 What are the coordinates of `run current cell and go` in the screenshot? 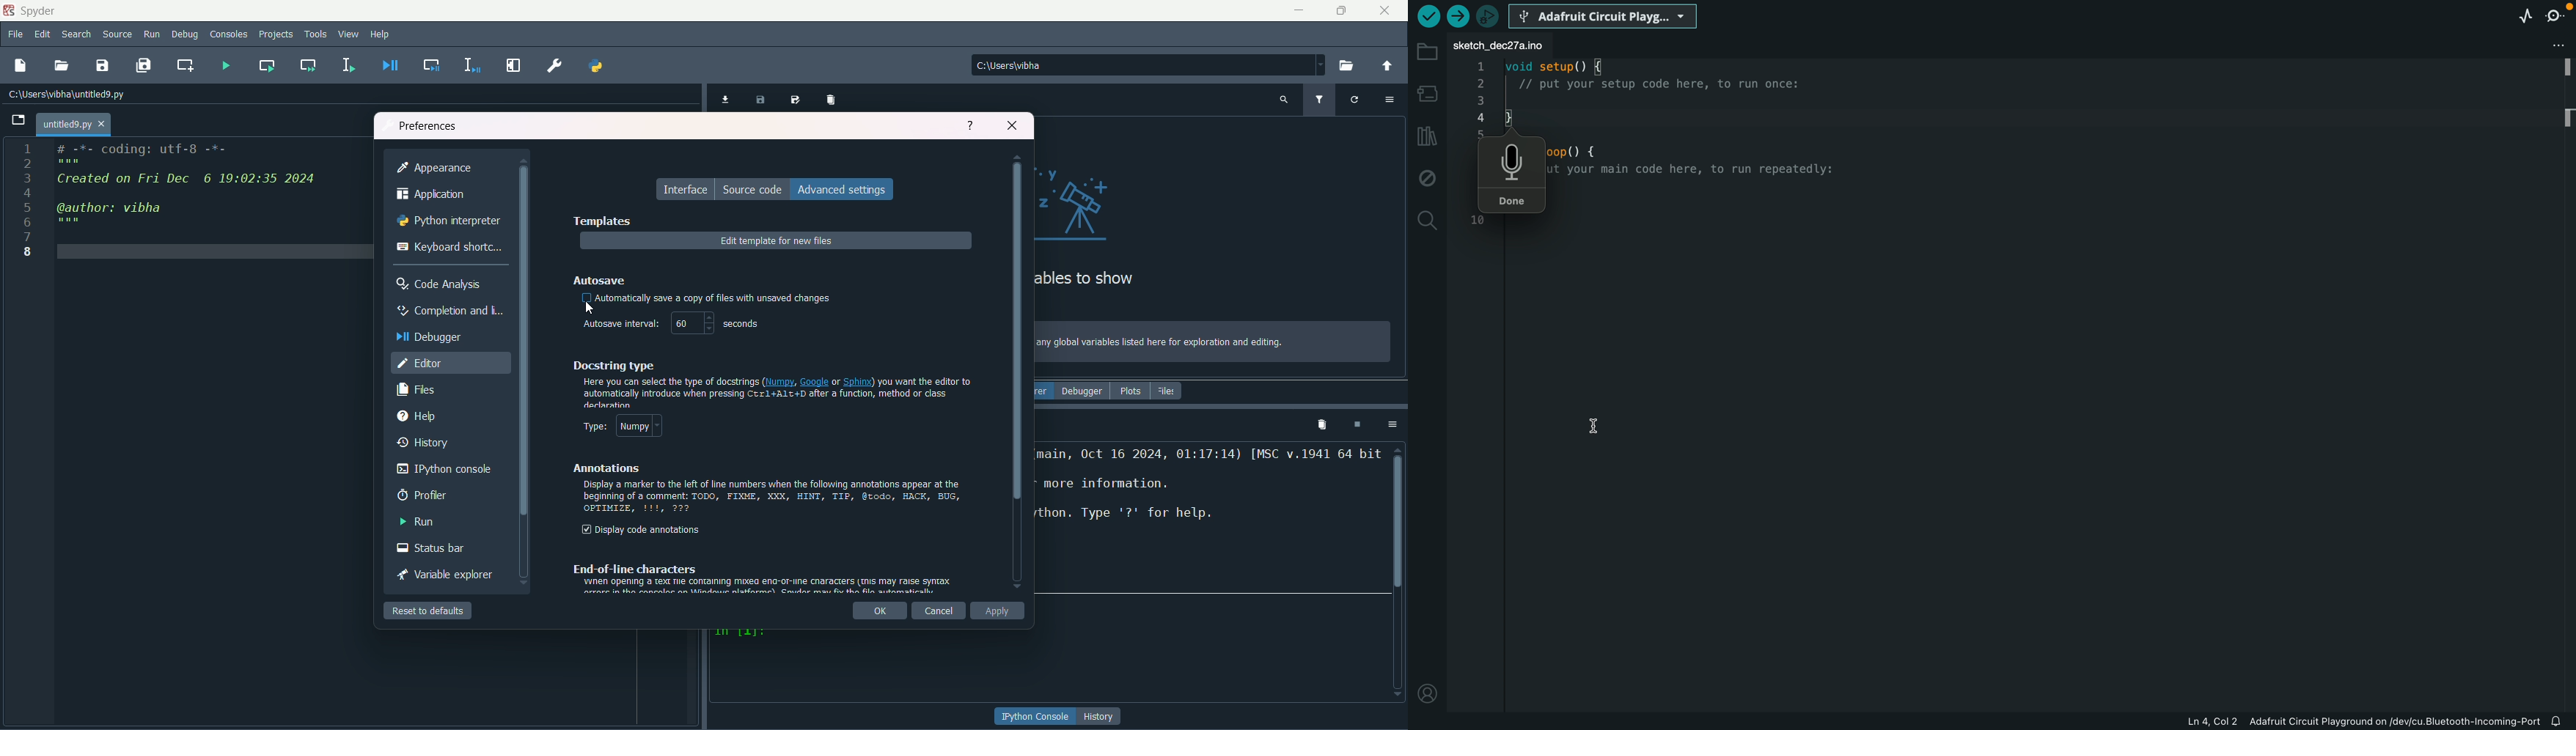 It's located at (307, 64).